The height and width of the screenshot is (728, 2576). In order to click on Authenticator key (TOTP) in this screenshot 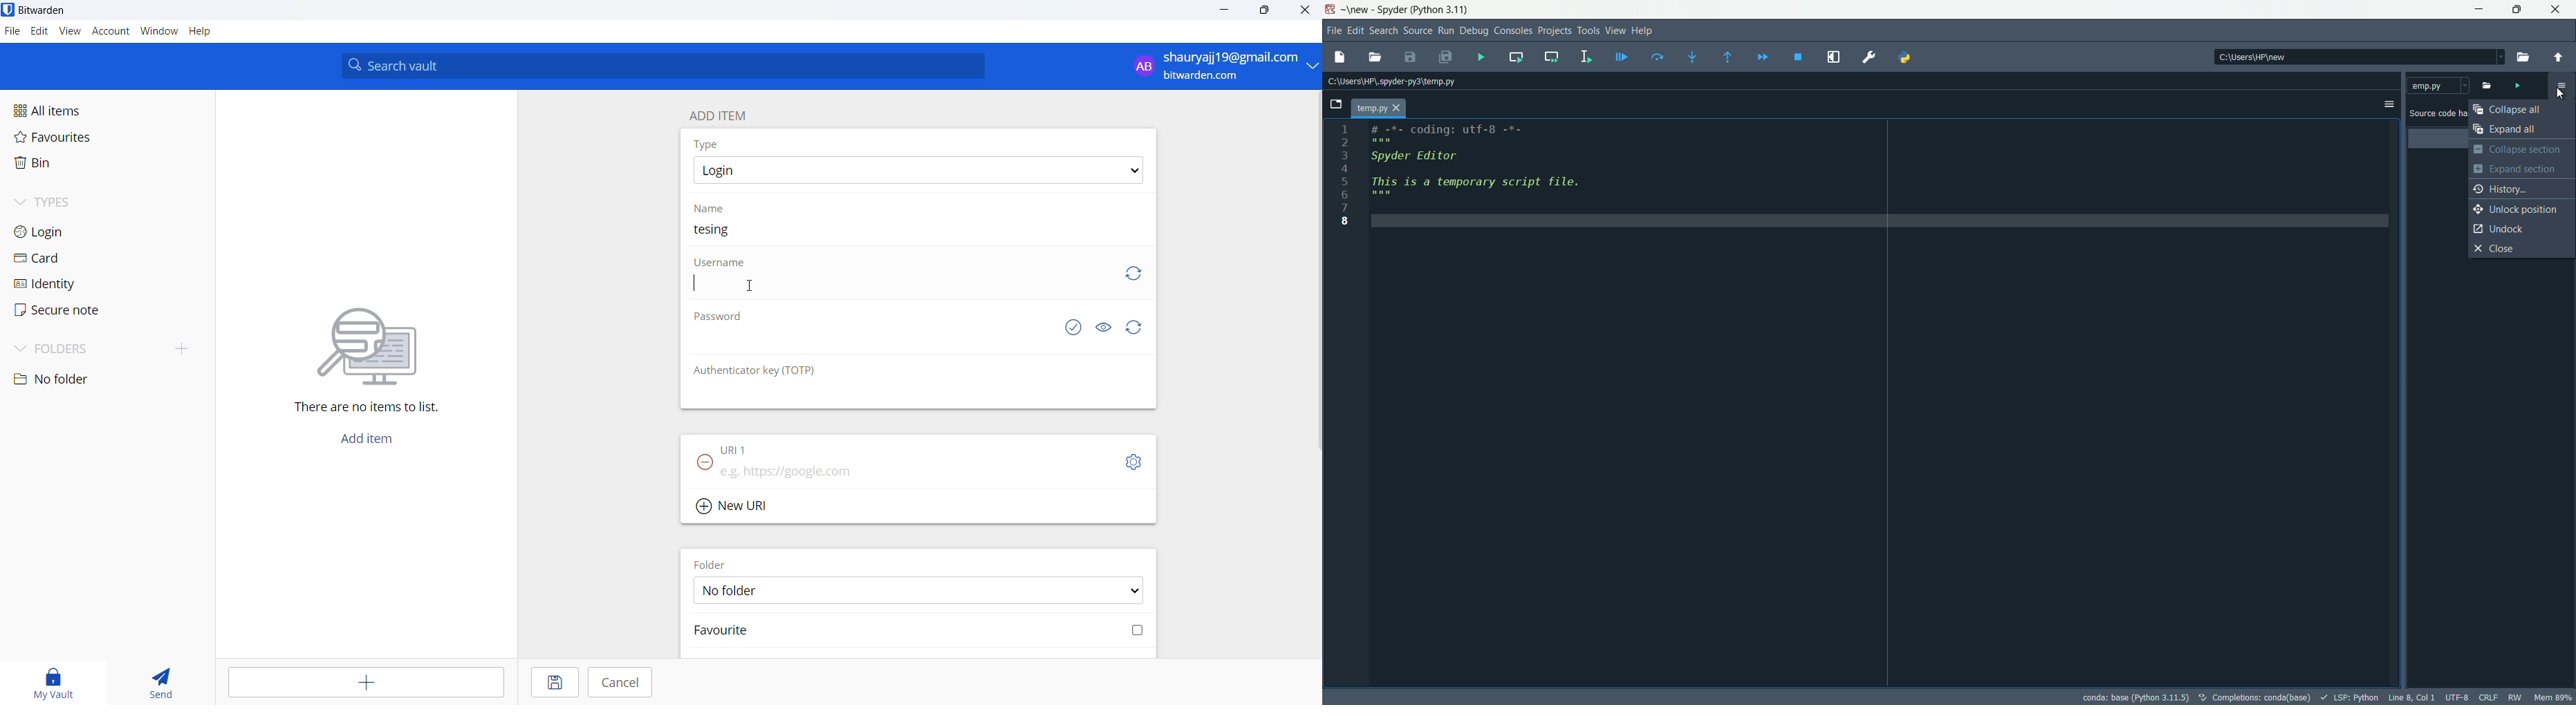, I will do `click(769, 373)`.